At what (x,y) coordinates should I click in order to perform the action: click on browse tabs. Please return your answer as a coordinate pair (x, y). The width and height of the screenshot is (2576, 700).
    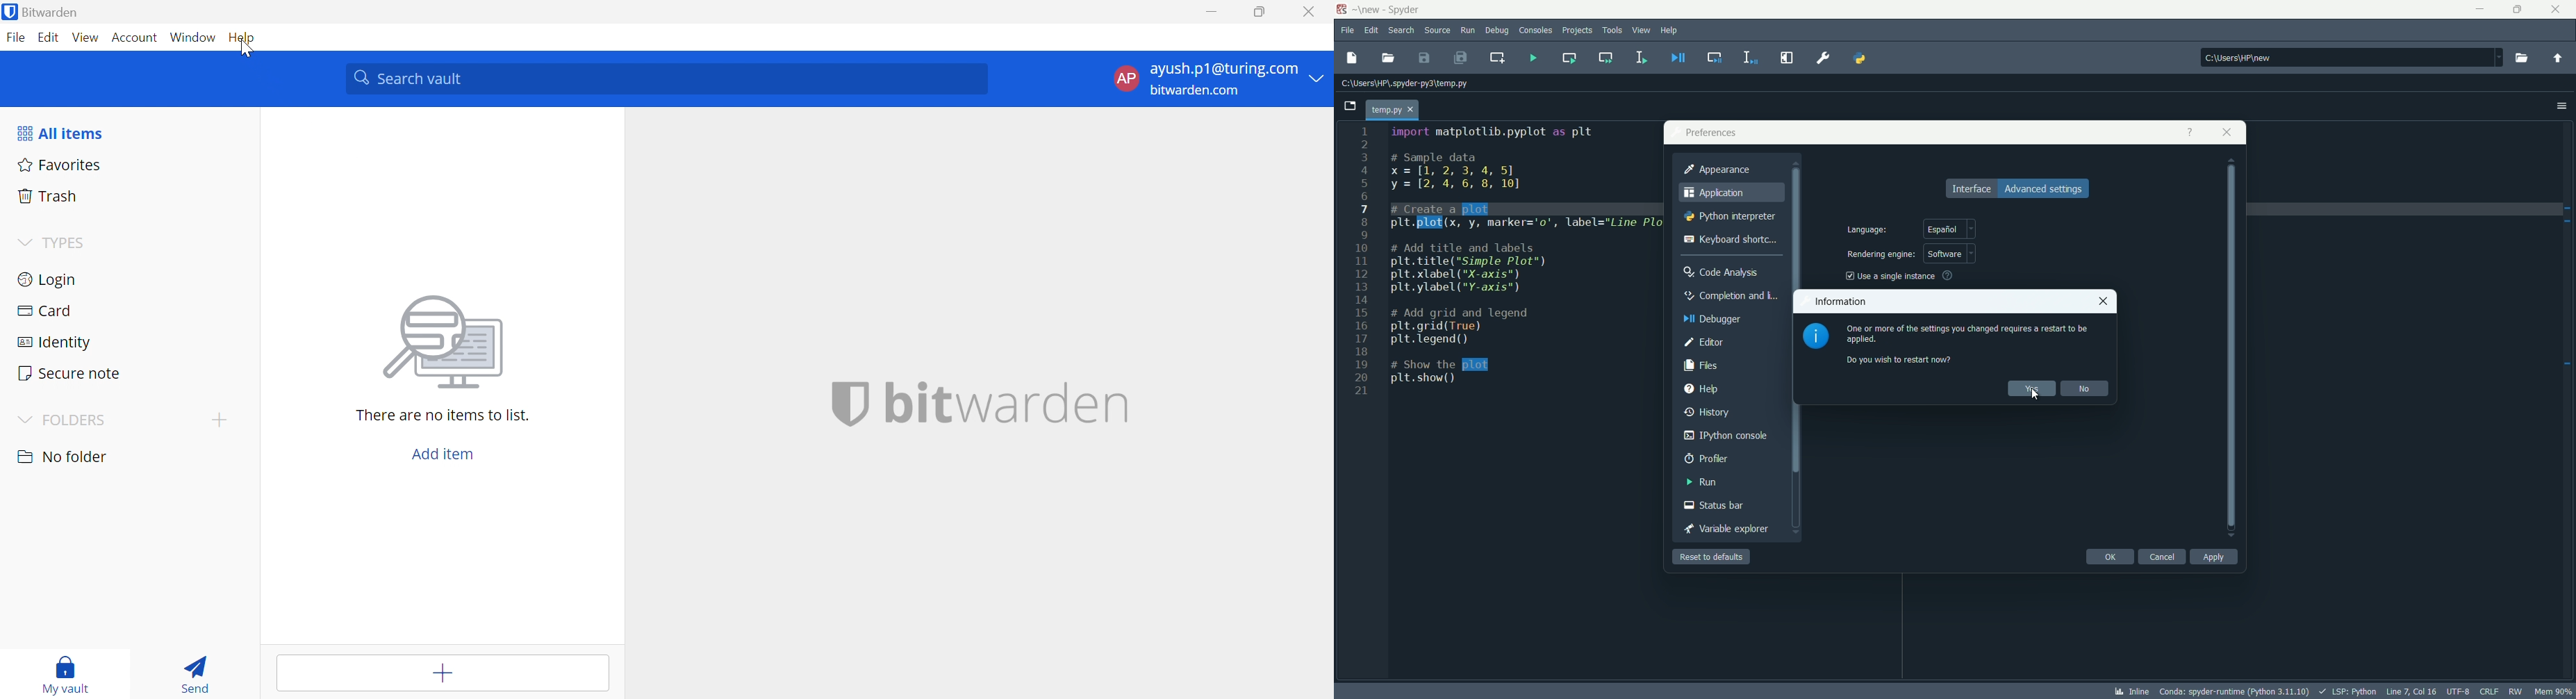
    Looking at the image, I should click on (1347, 107).